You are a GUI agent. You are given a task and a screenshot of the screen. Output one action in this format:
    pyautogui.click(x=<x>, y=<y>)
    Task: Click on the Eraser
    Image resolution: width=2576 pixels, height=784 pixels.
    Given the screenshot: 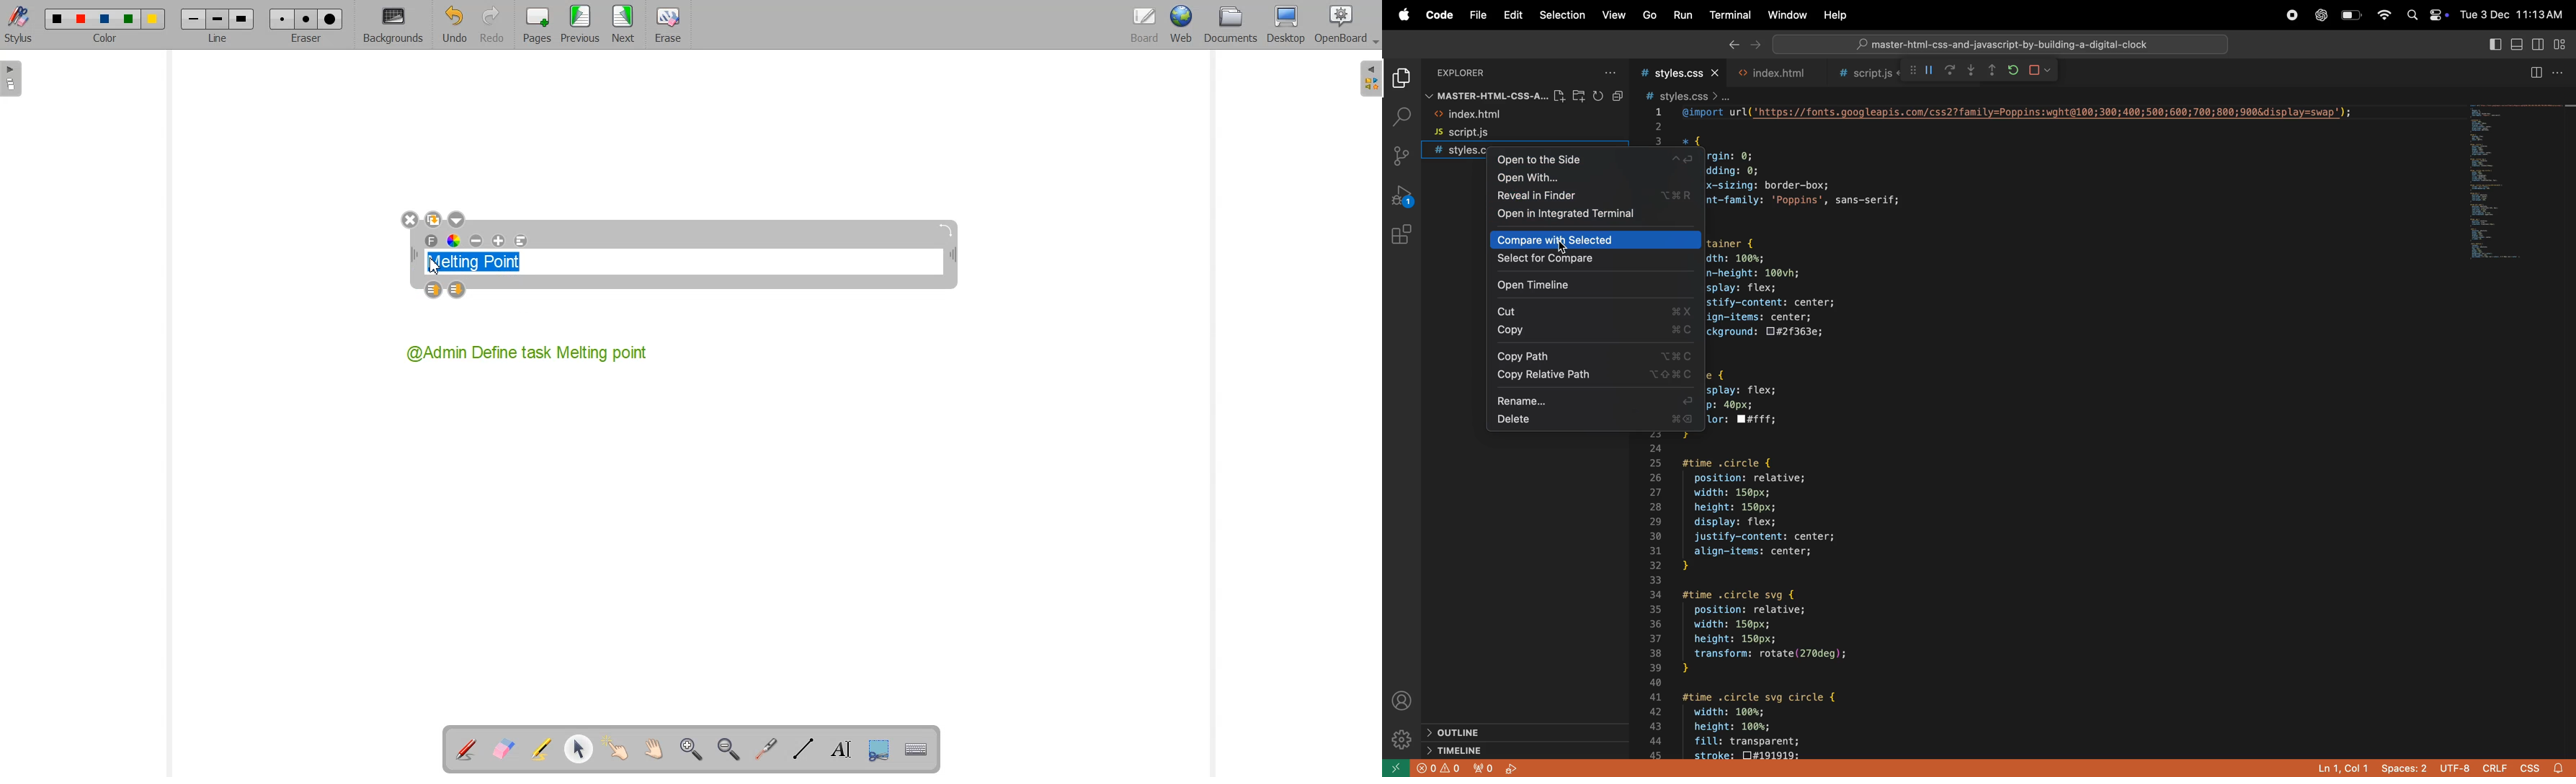 What is the action you would take?
    pyautogui.click(x=303, y=25)
    